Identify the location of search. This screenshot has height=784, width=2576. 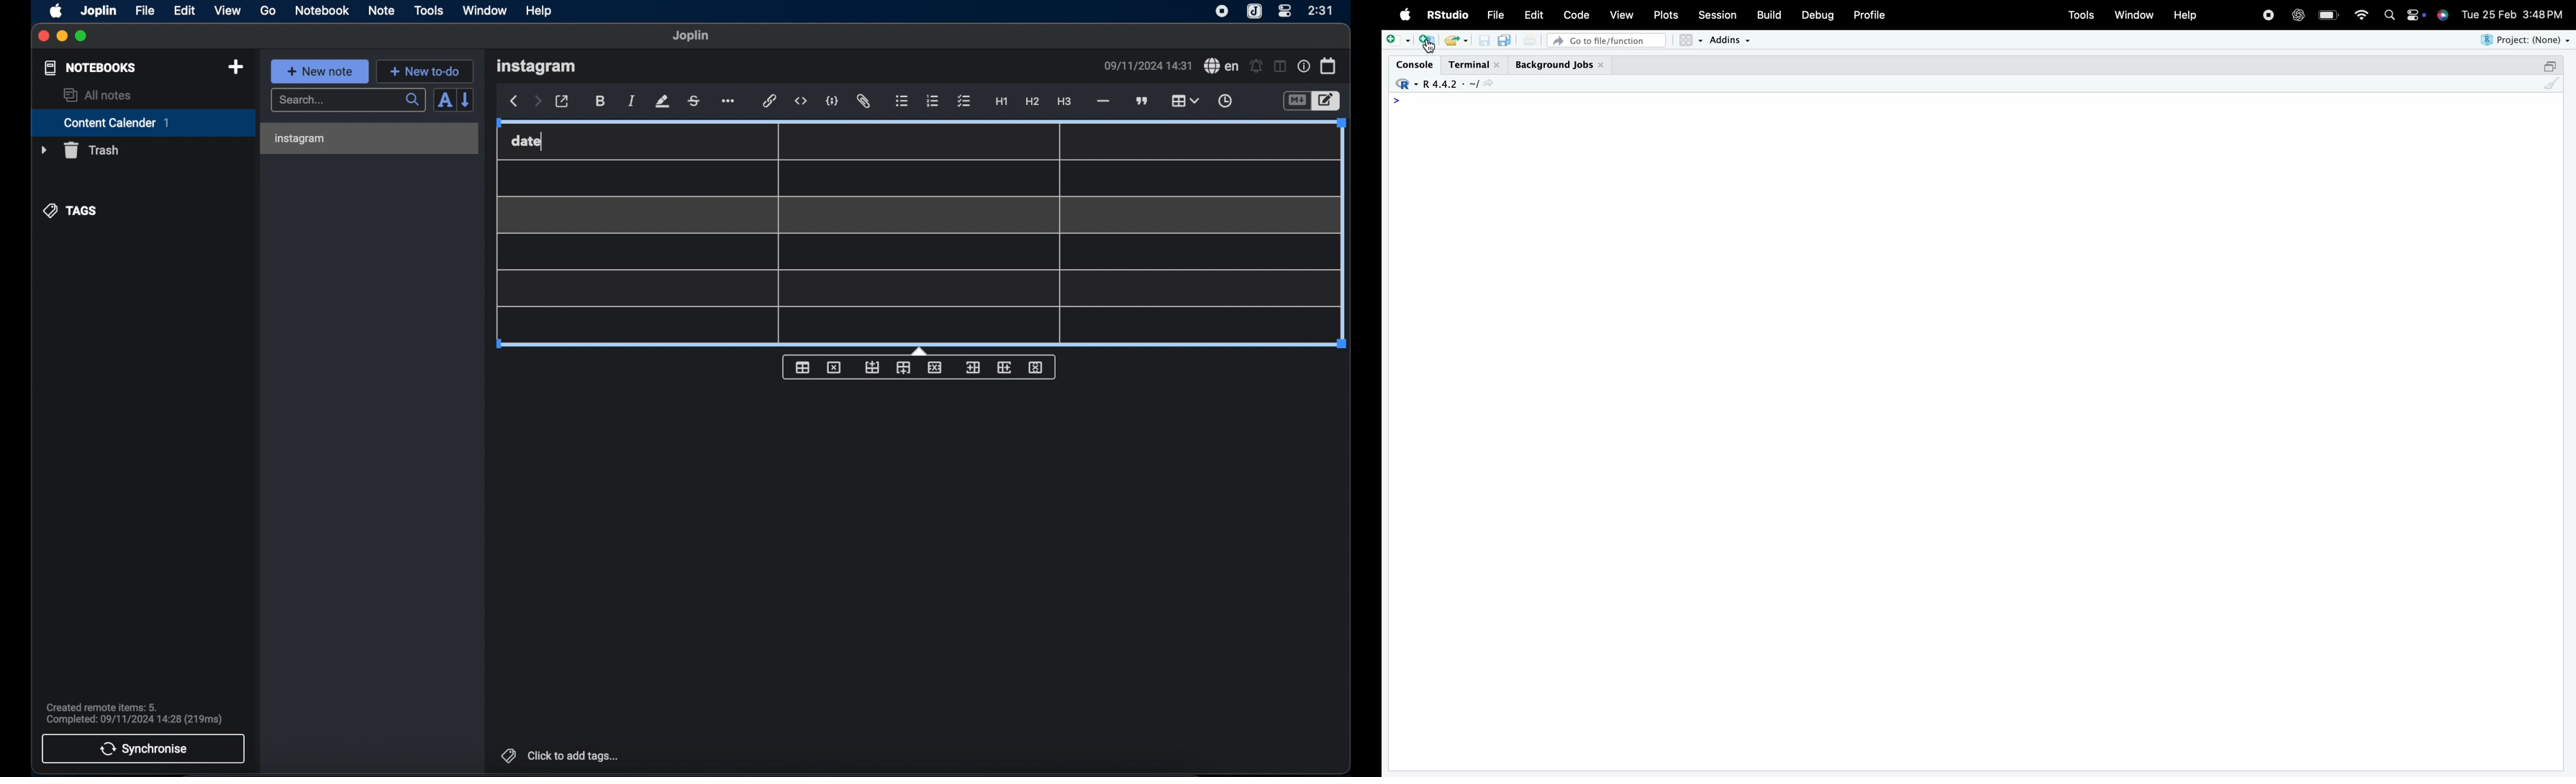
(2390, 15).